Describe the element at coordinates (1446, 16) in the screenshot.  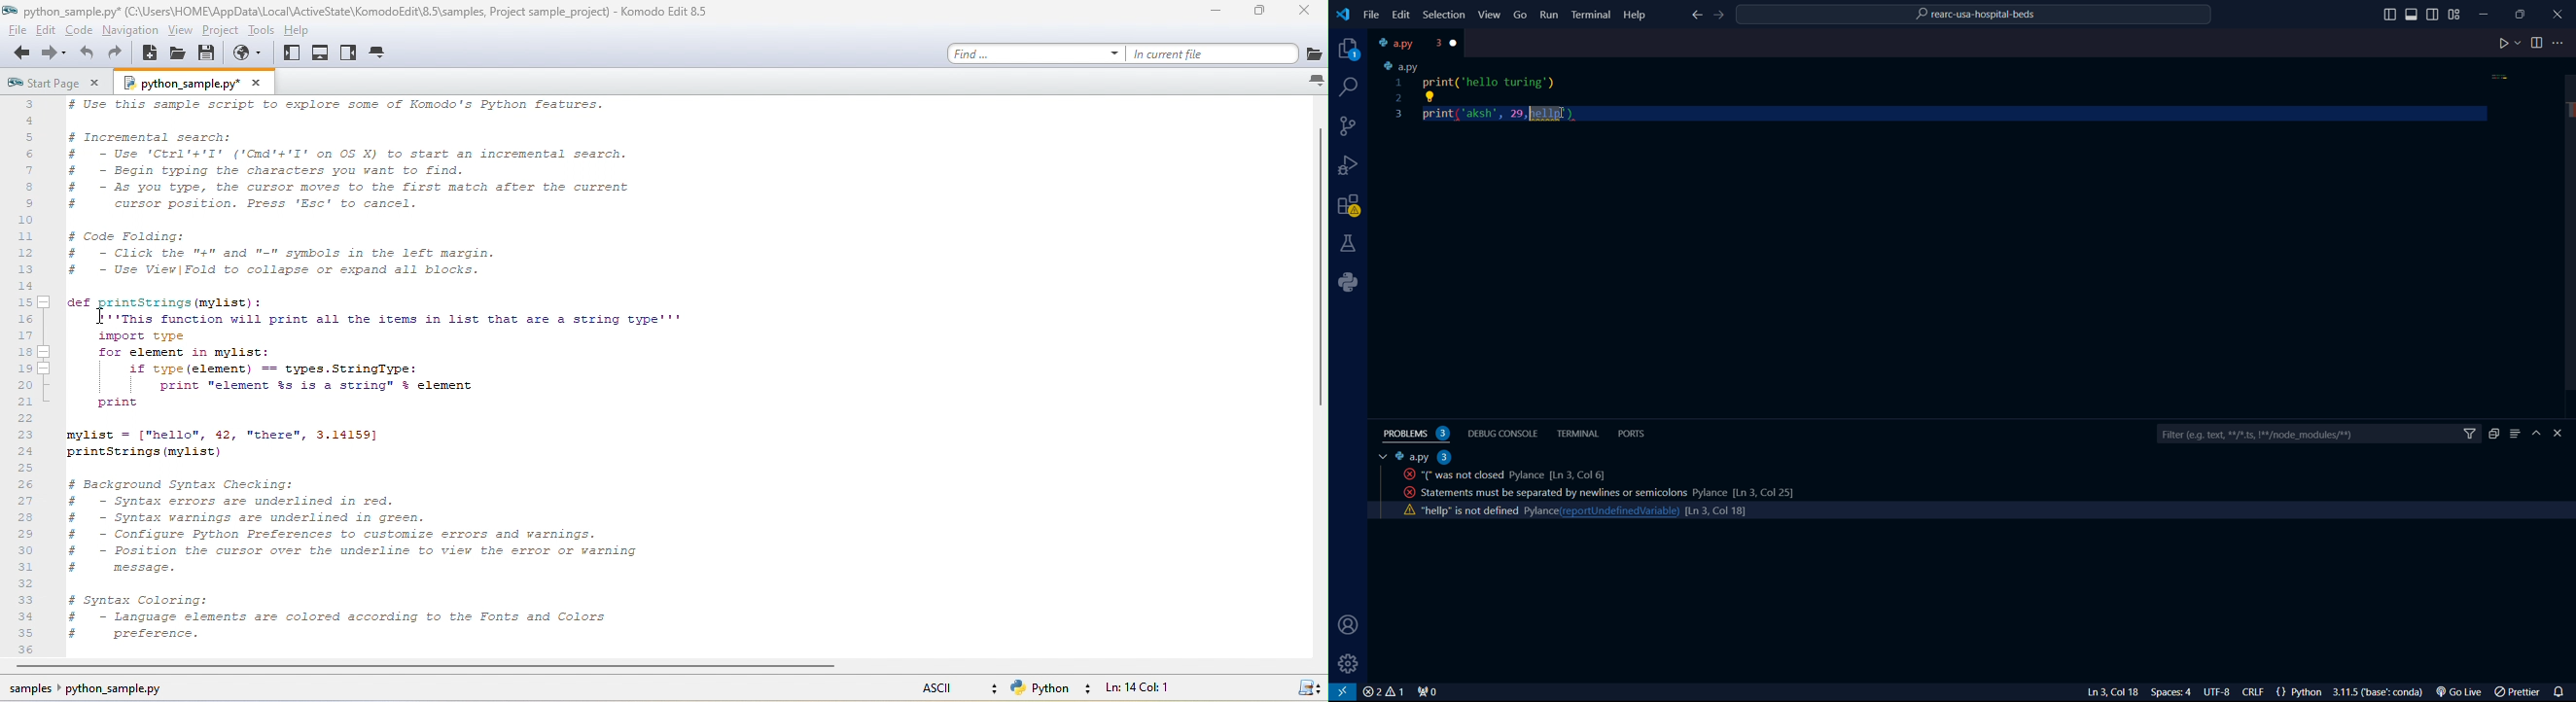
I see `Selection` at that location.